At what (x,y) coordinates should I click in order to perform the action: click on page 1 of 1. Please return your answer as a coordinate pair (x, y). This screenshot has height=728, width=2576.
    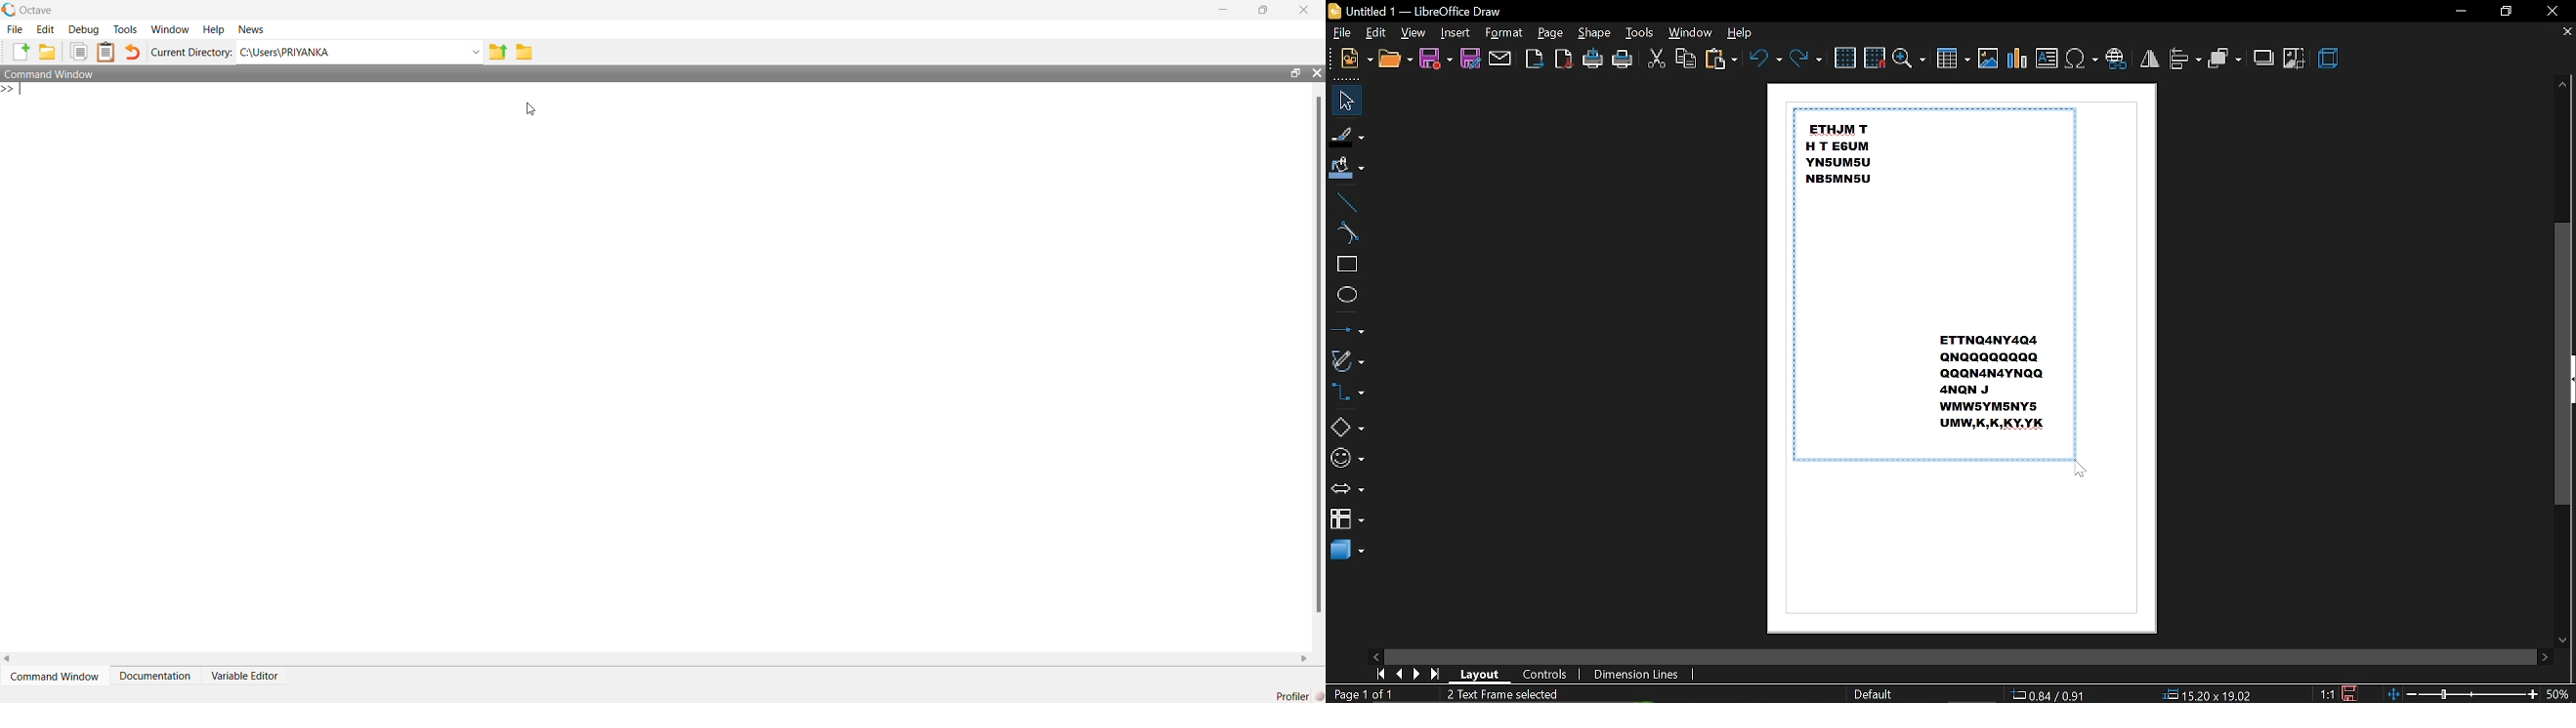
    Looking at the image, I should click on (1361, 693).